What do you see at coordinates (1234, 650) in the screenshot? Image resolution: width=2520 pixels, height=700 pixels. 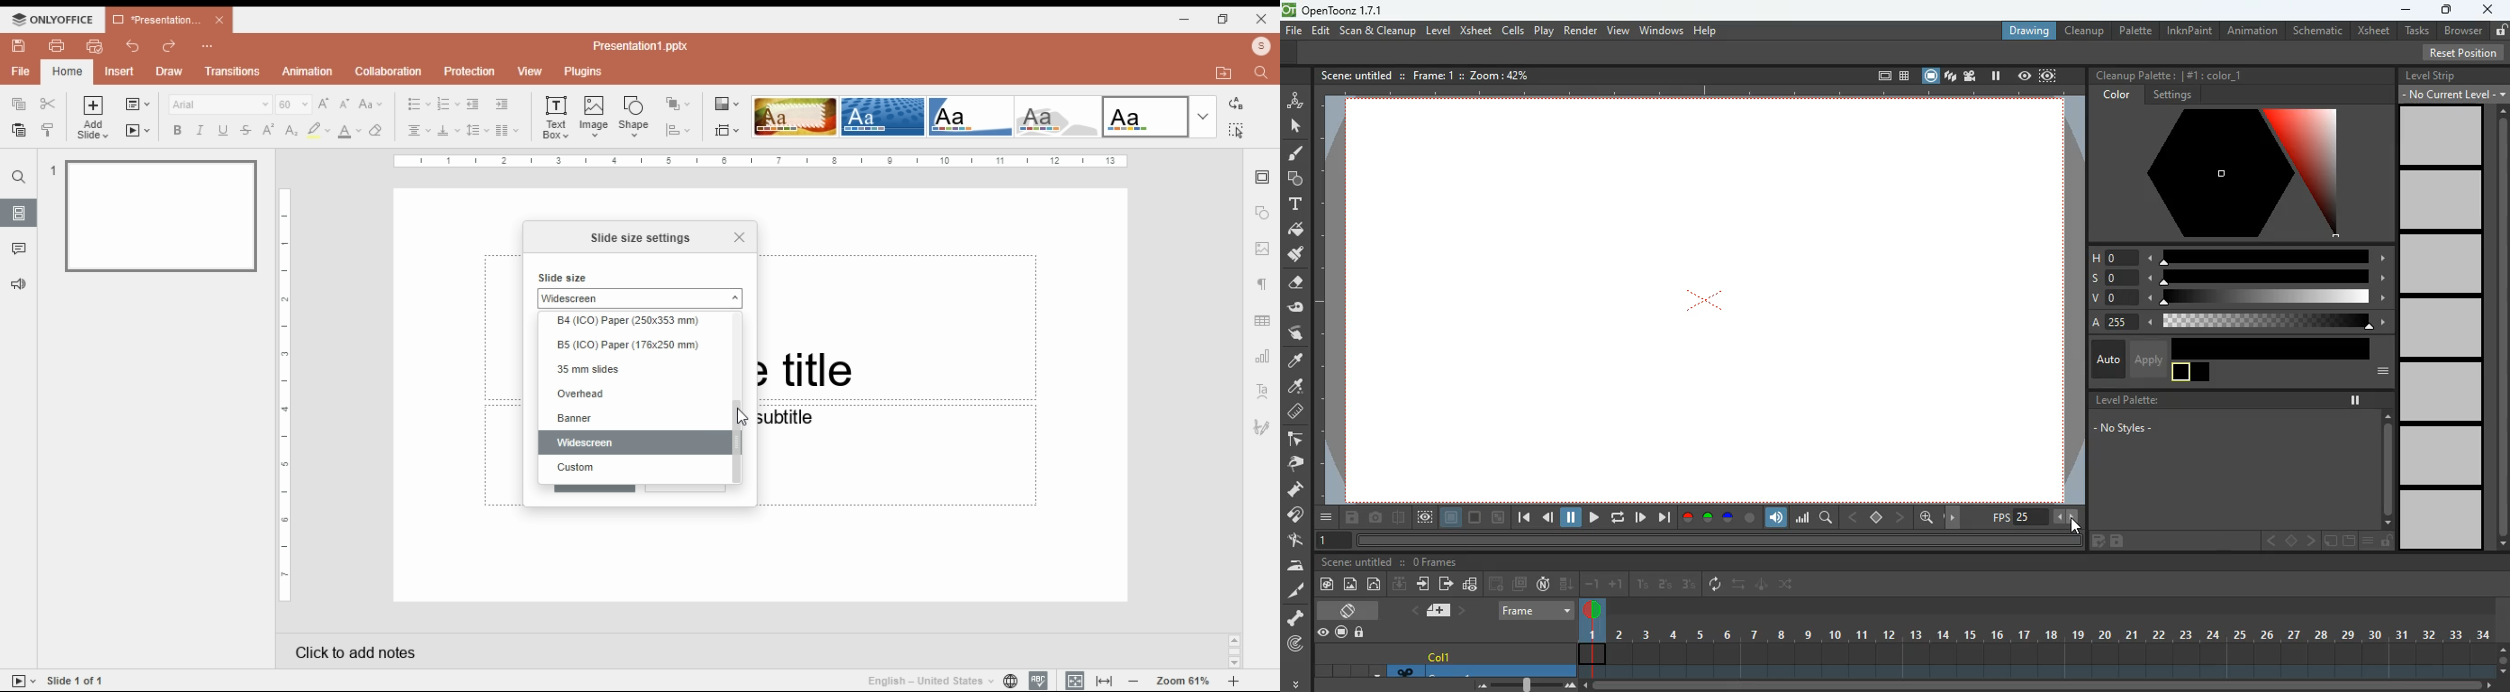 I see `Scroll bar` at bounding box center [1234, 650].